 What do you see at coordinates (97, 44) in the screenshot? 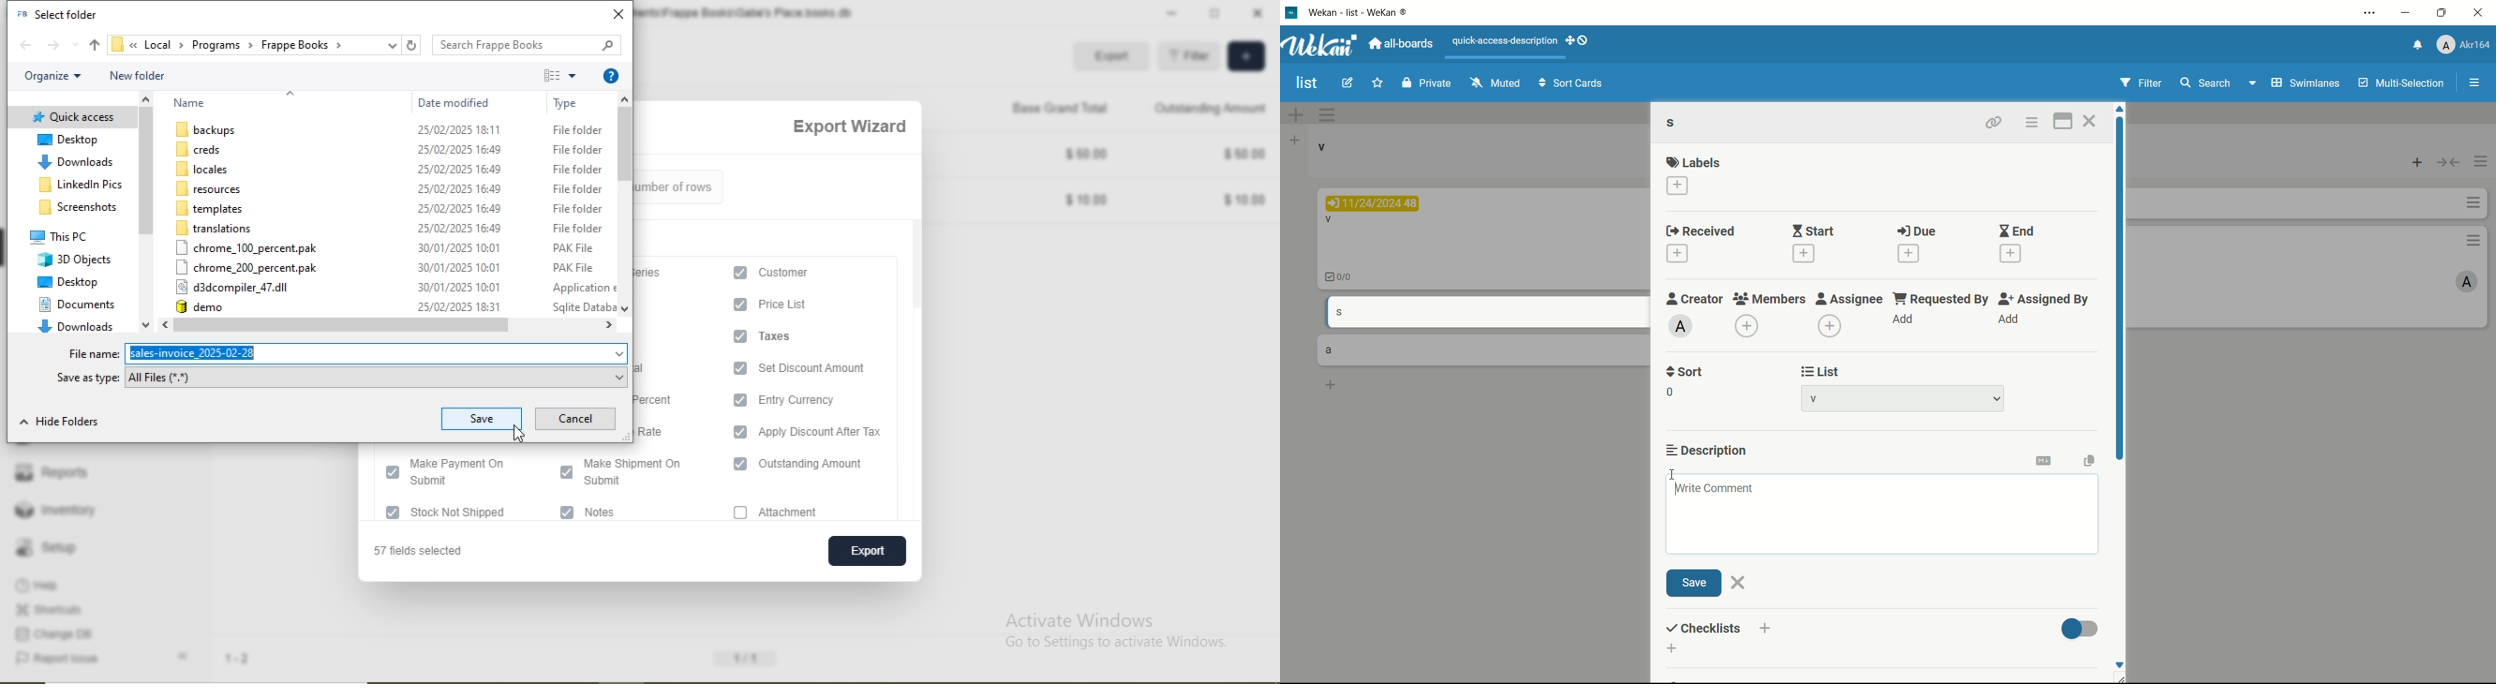
I see `move` at bounding box center [97, 44].